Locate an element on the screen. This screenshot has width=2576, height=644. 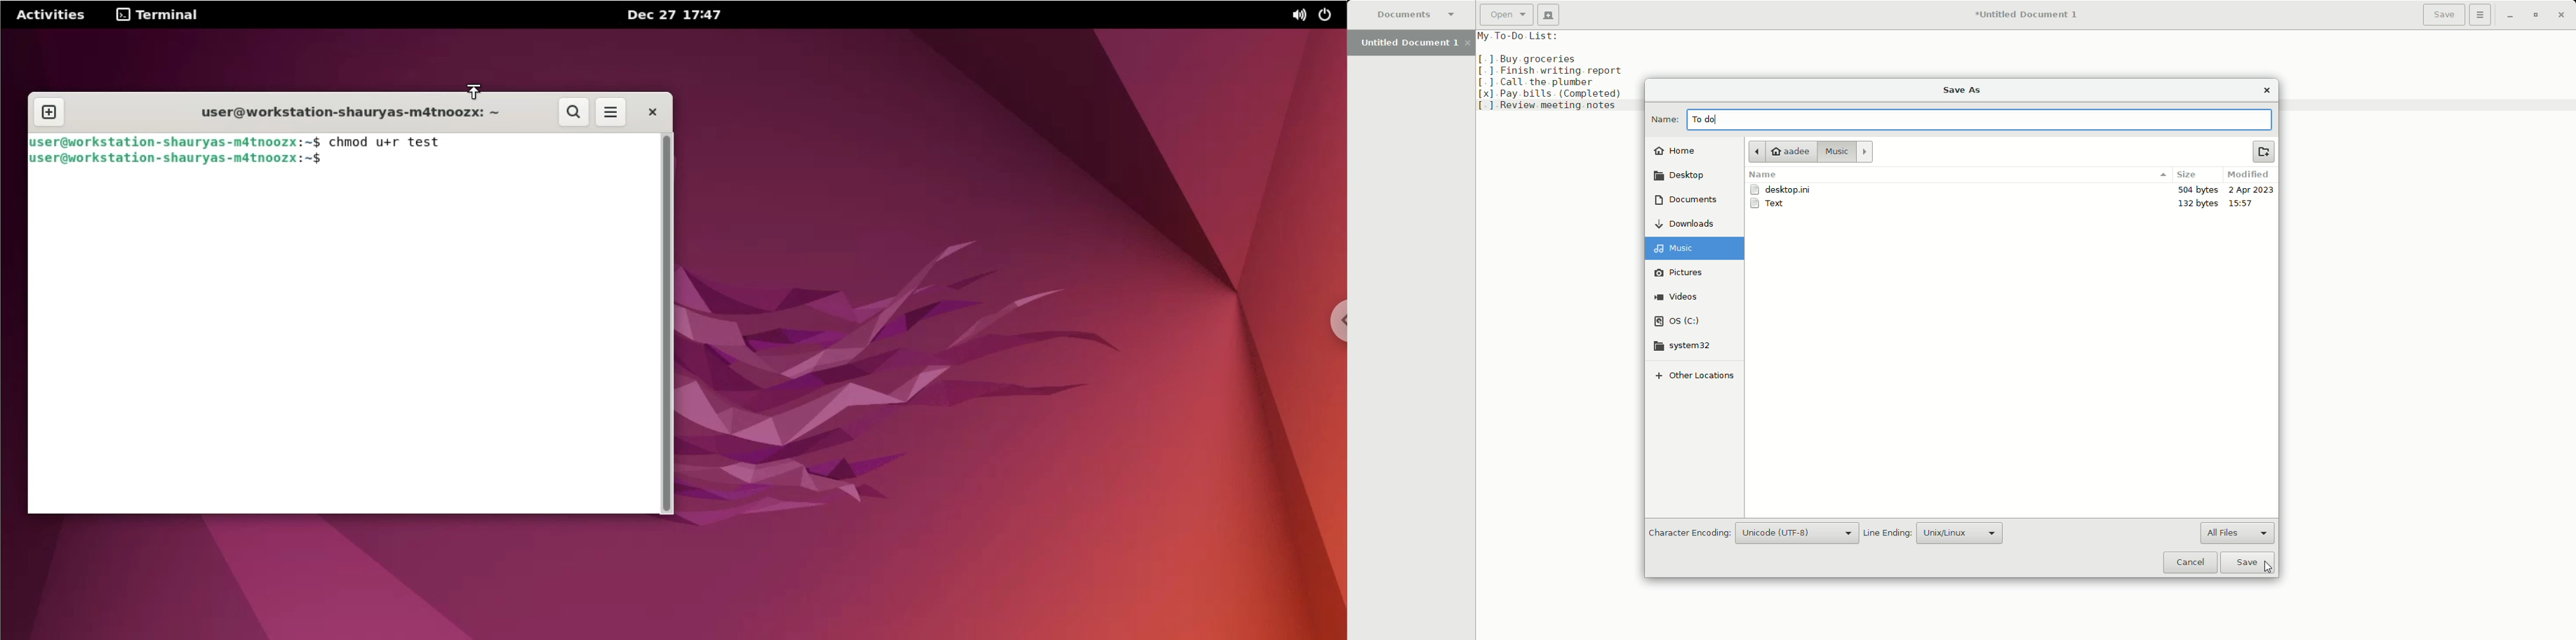
aadee is located at coordinates (1781, 151).